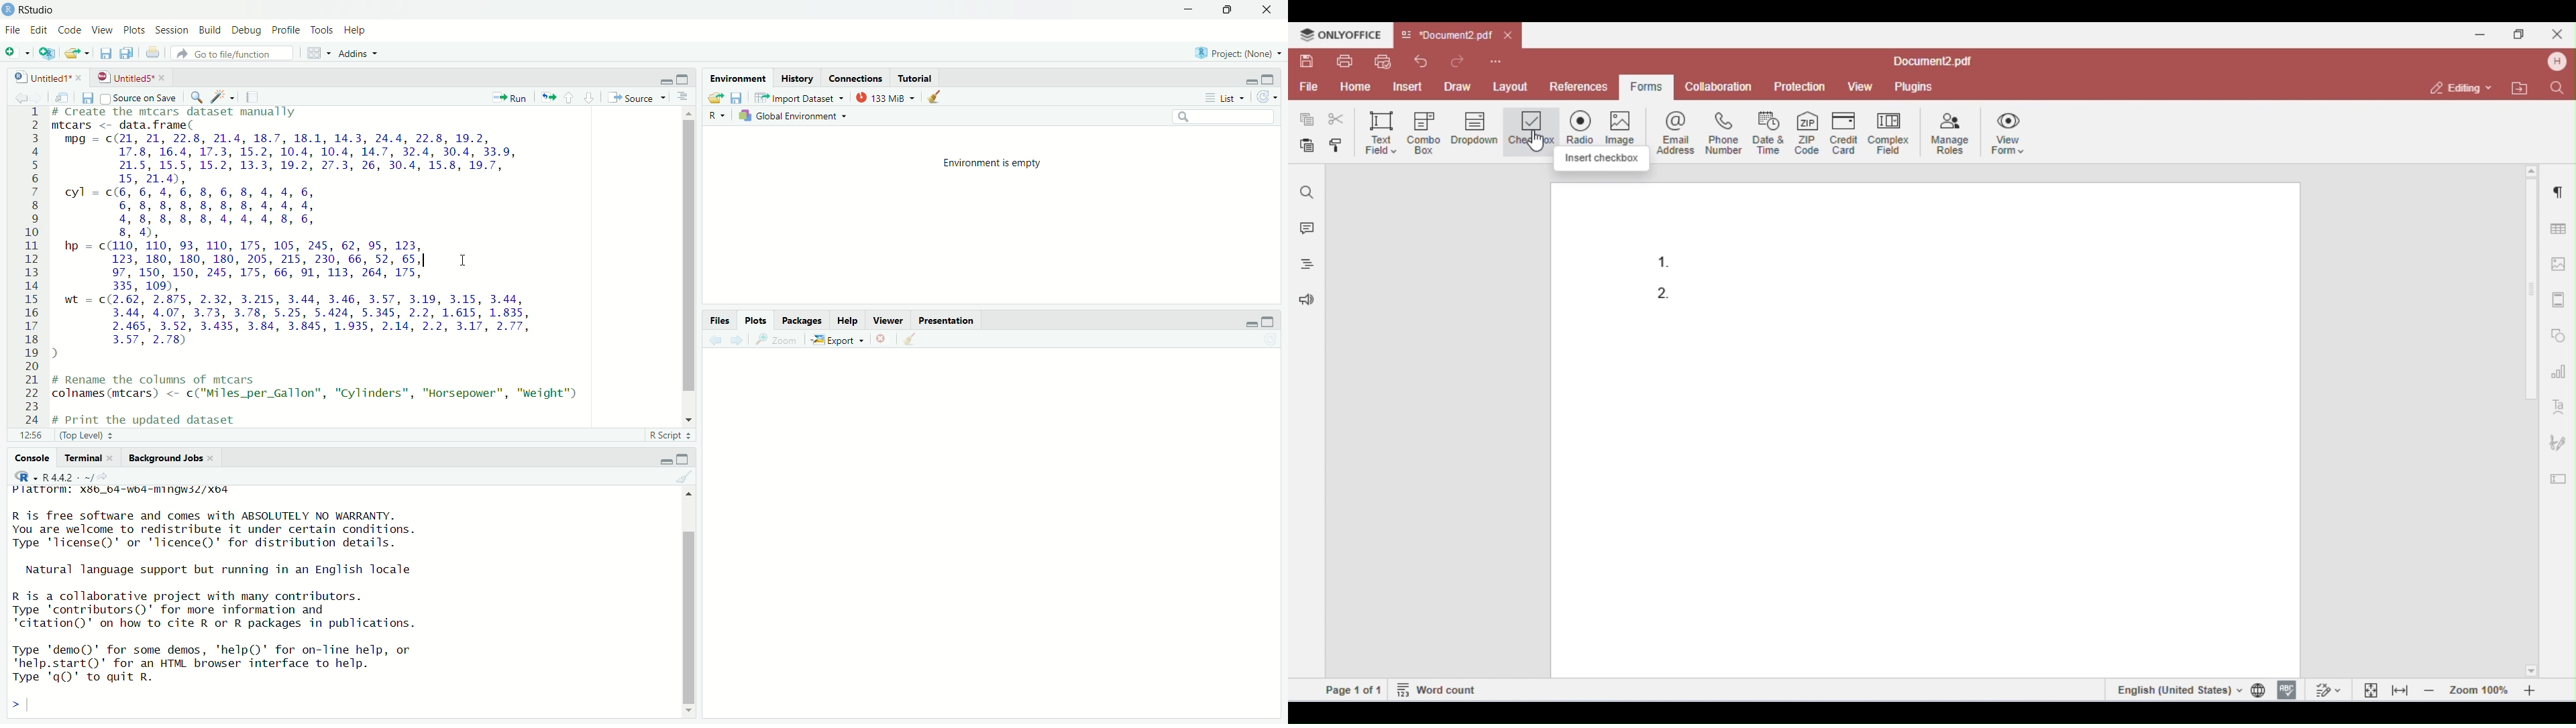 This screenshot has width=2576, height=728. I want to click on move, so click(62, 97).